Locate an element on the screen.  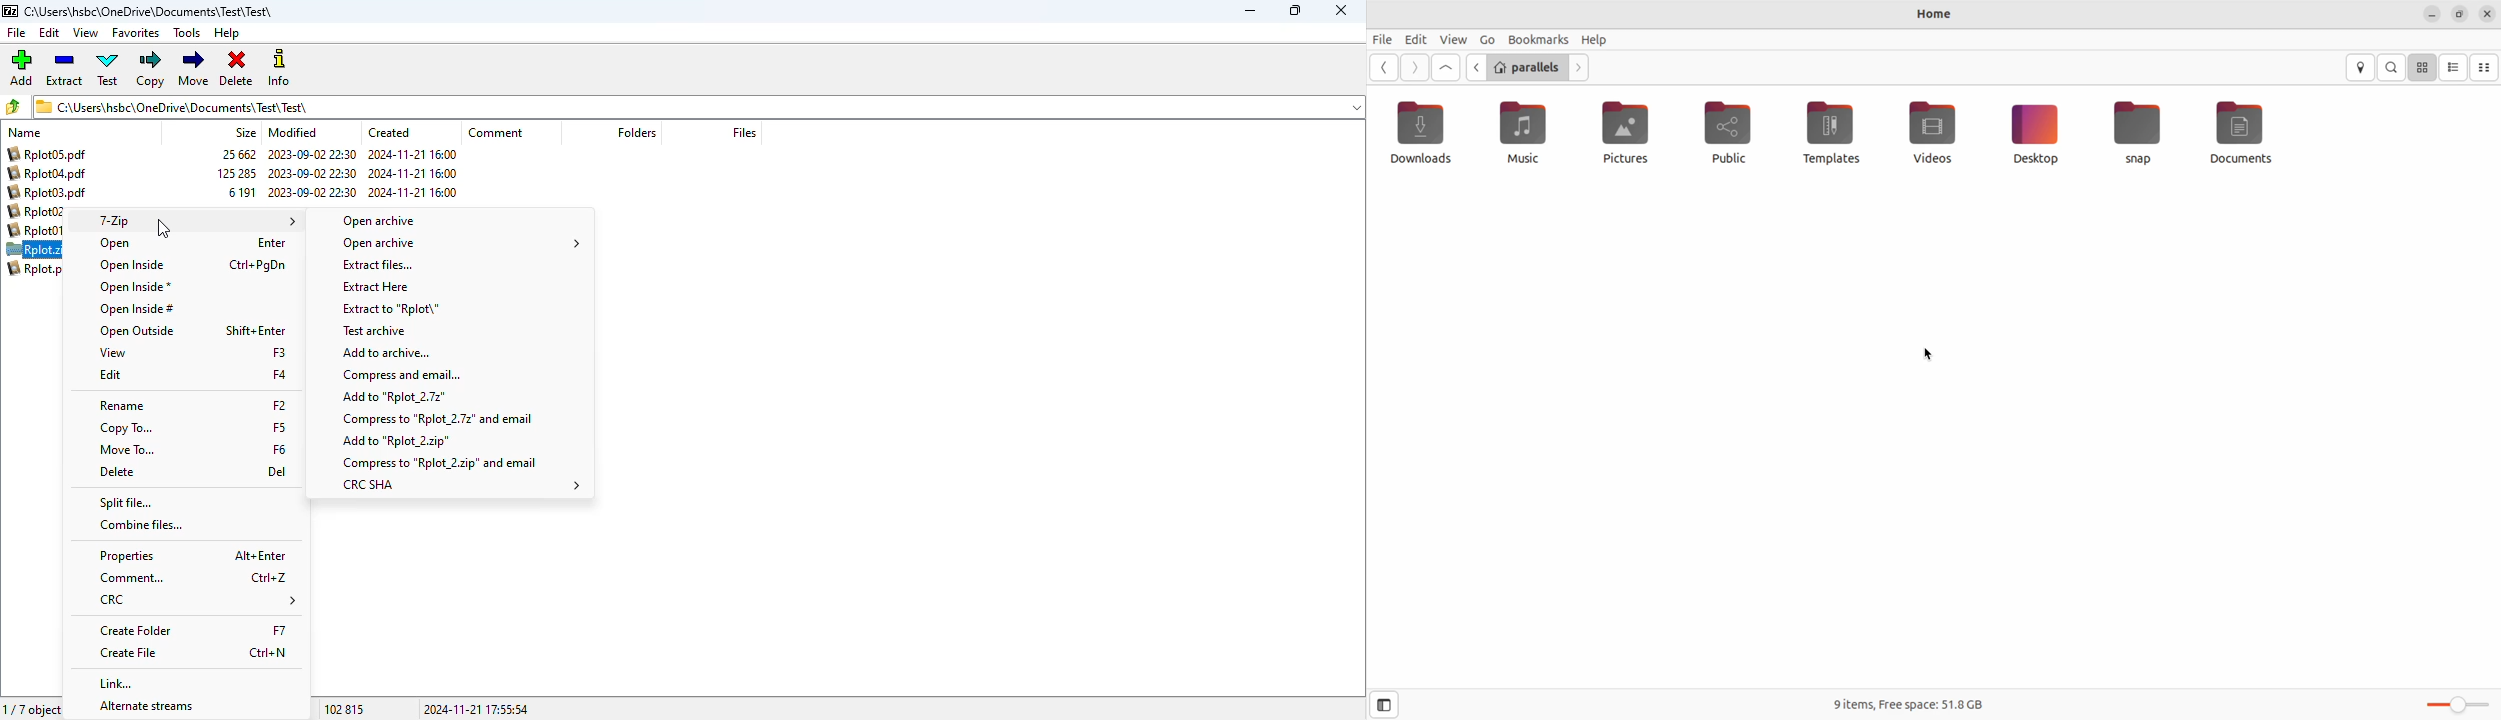
Bookmarks is located at coordinates (1539, 38).